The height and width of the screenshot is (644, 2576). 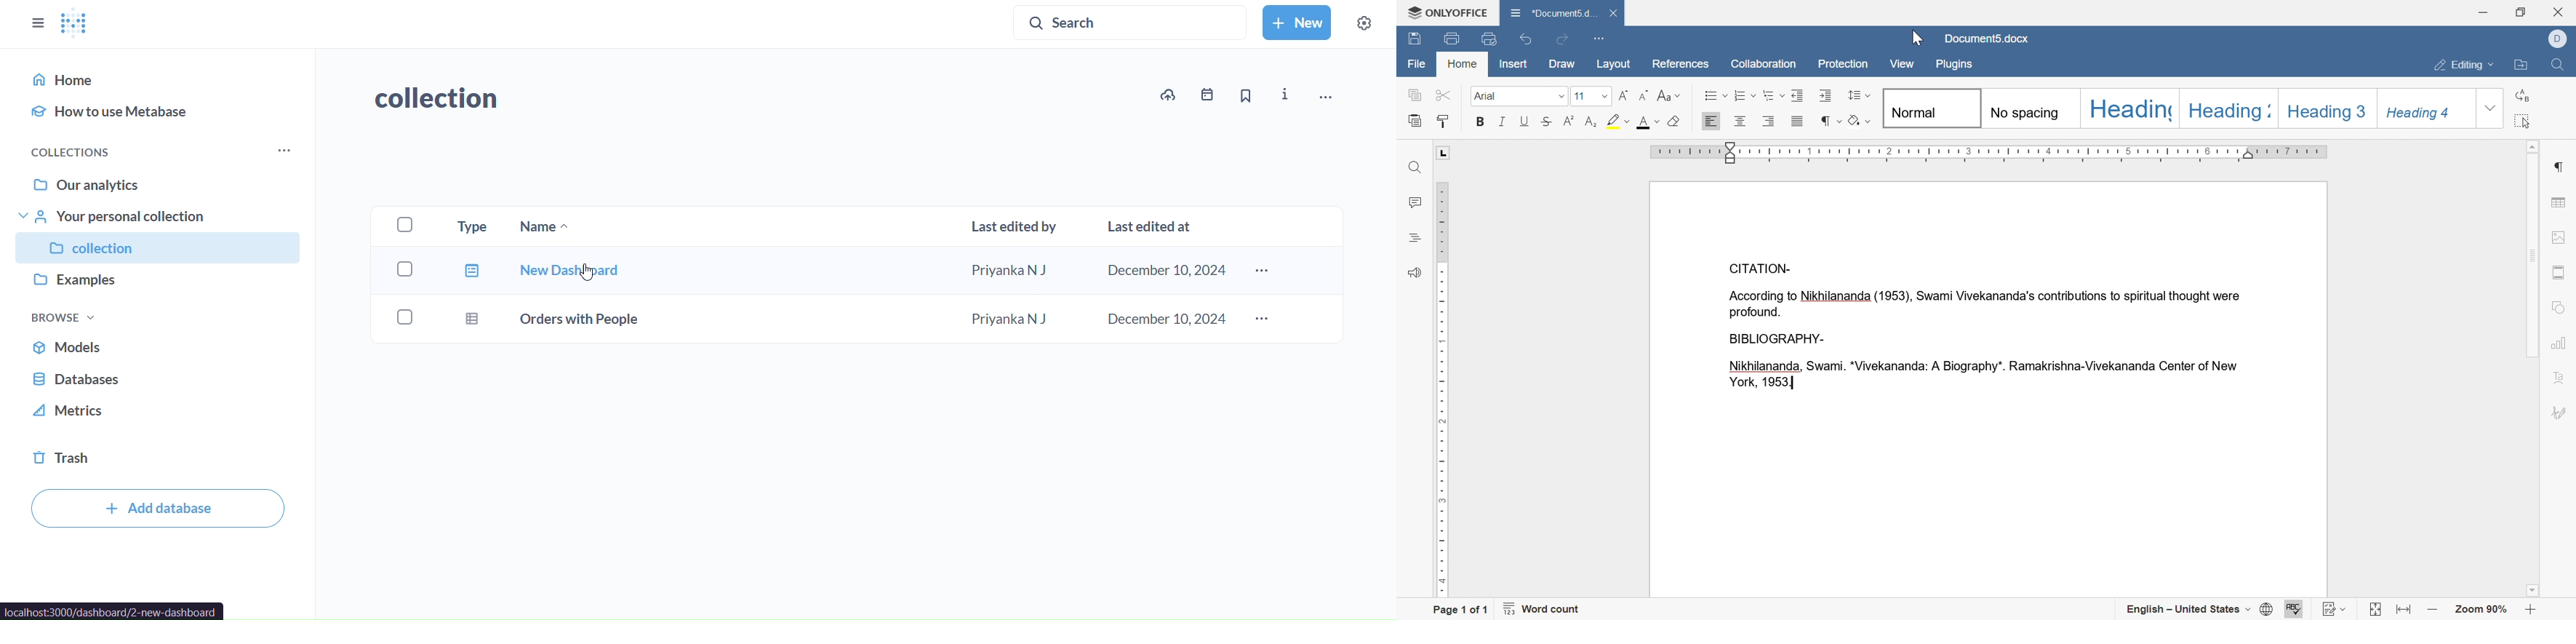 What do you see at coordinates (2559, 201) in the screenshot?
I see `table settings` at bounding box center [2559, 201].